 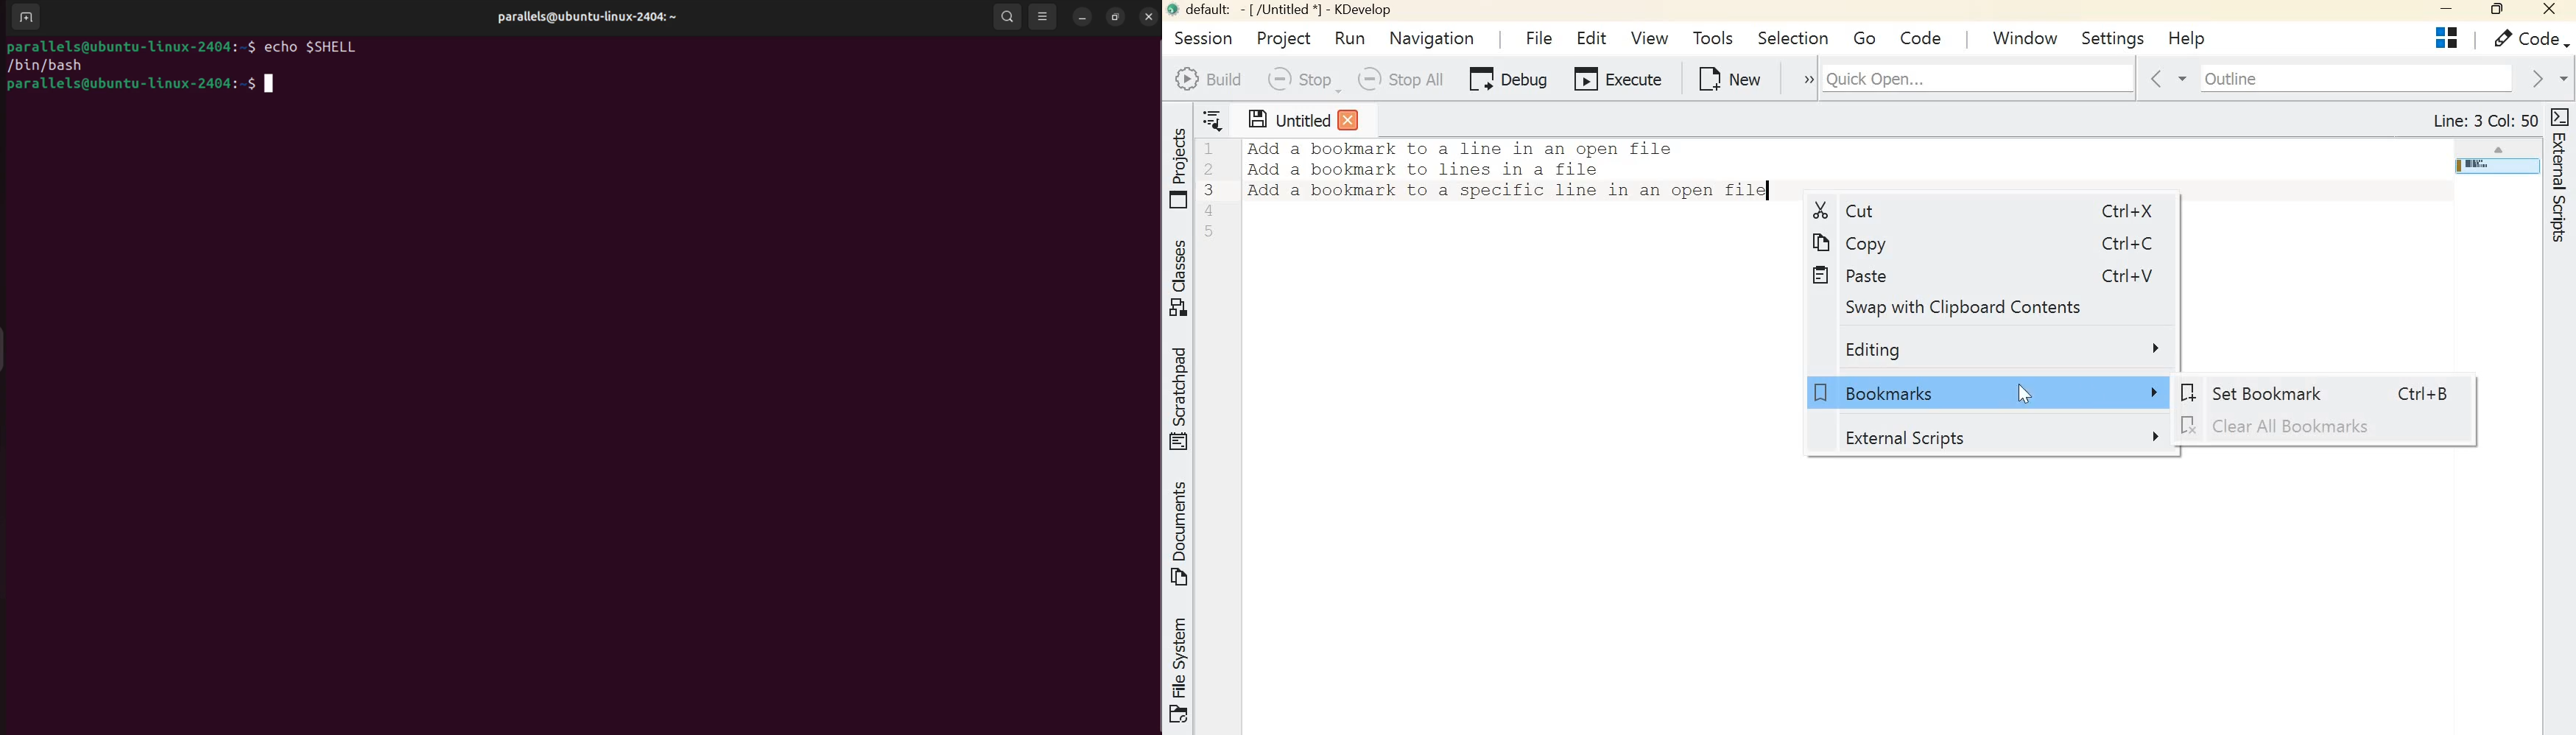 I want to click on Ctrl+C, so click(x=2115, y=242).